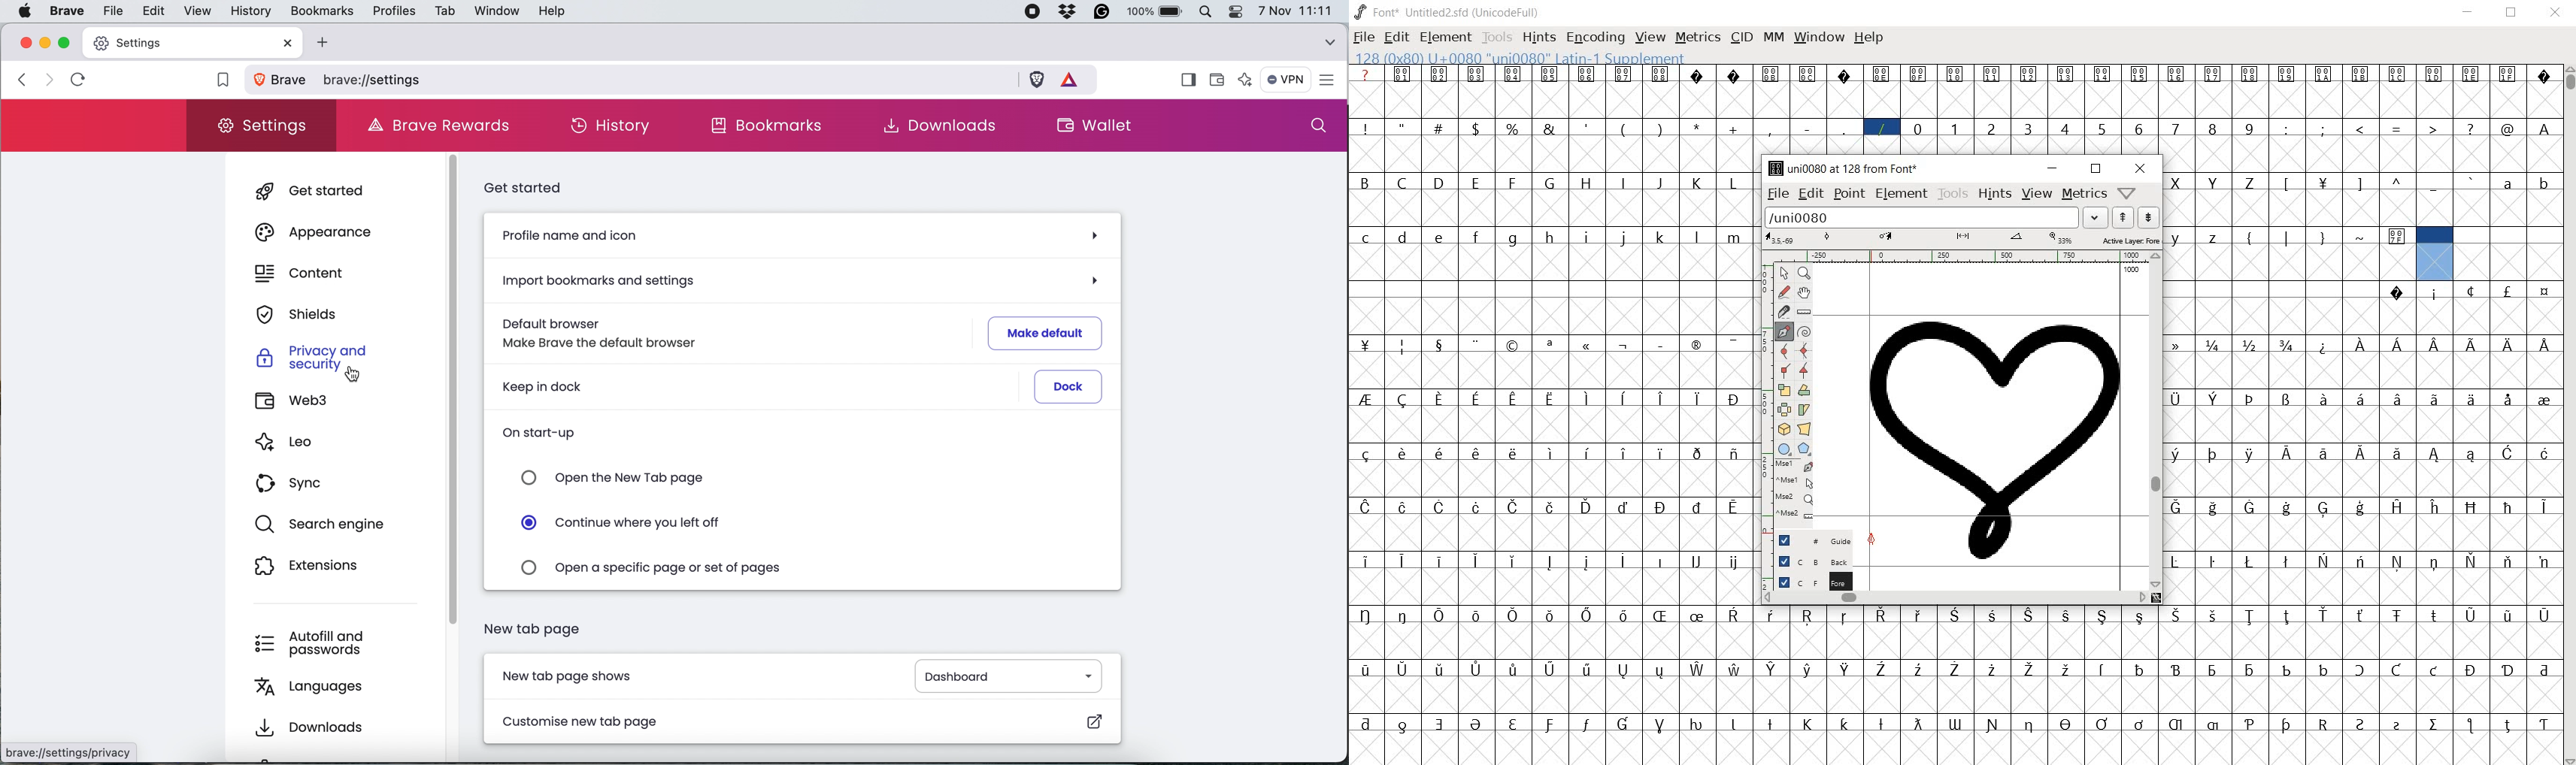 The width and height of the screenshot is (2576, 784). I want to click on glyph, so click(2249, 507).